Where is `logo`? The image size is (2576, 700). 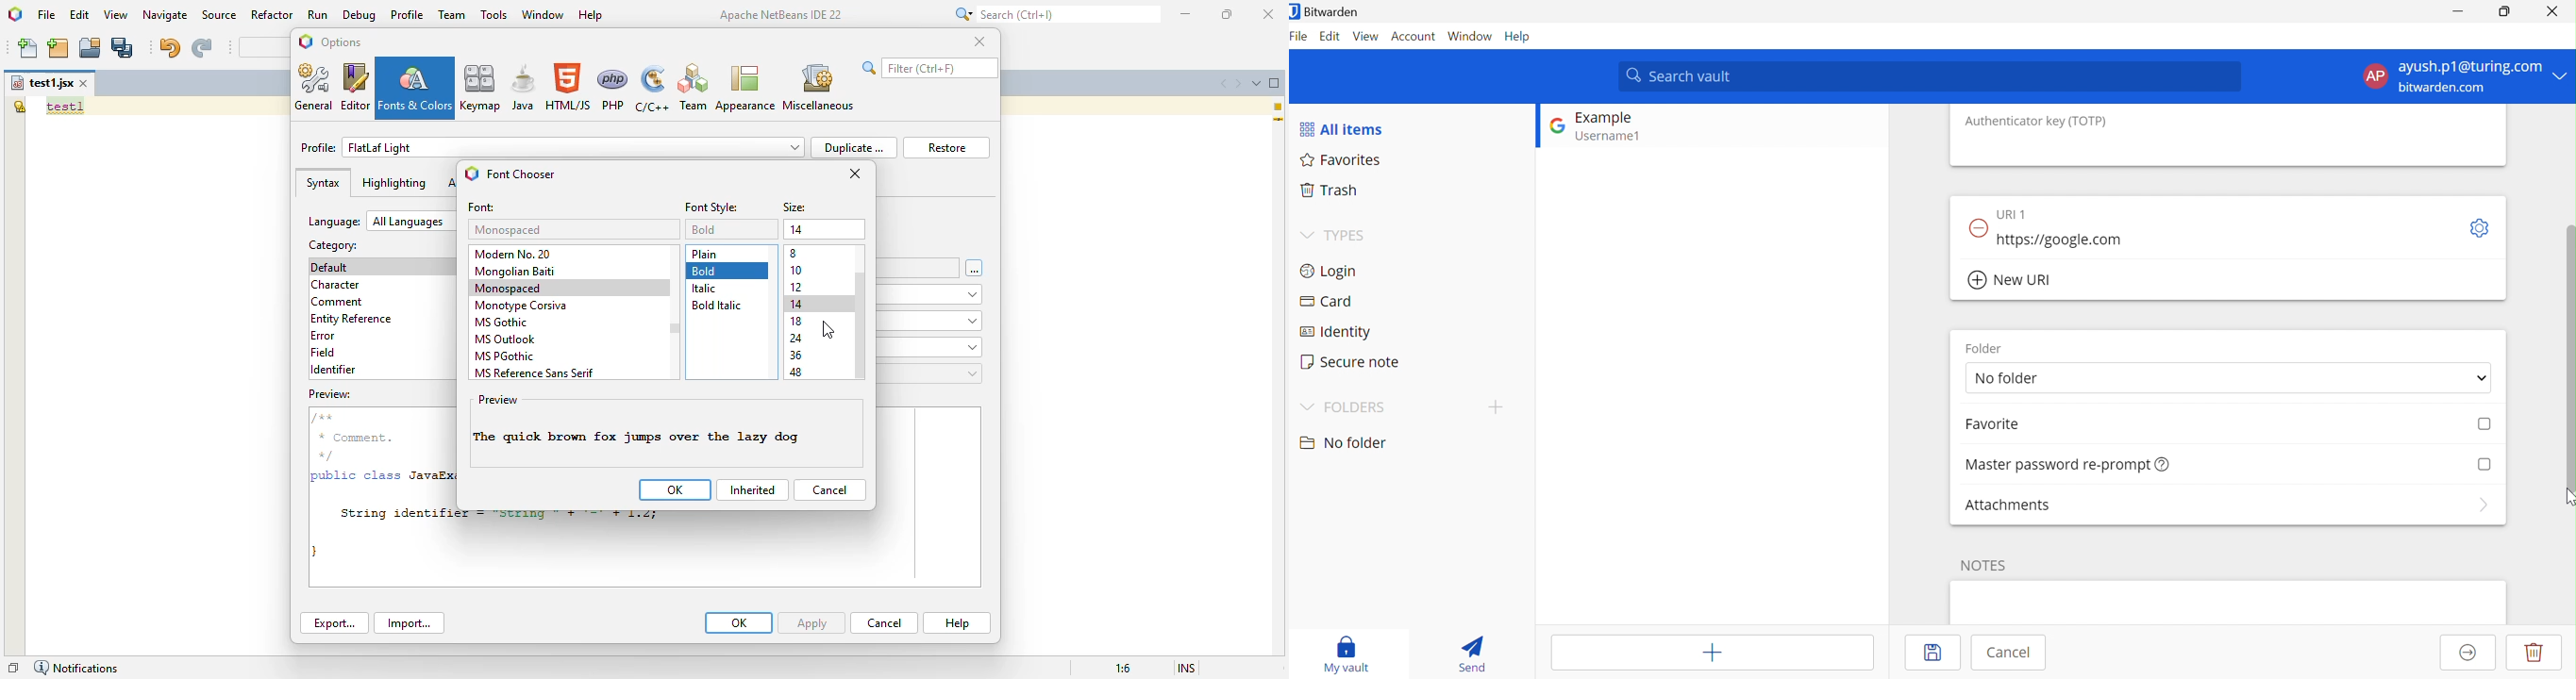
logo is located at coordinates (14, 13).